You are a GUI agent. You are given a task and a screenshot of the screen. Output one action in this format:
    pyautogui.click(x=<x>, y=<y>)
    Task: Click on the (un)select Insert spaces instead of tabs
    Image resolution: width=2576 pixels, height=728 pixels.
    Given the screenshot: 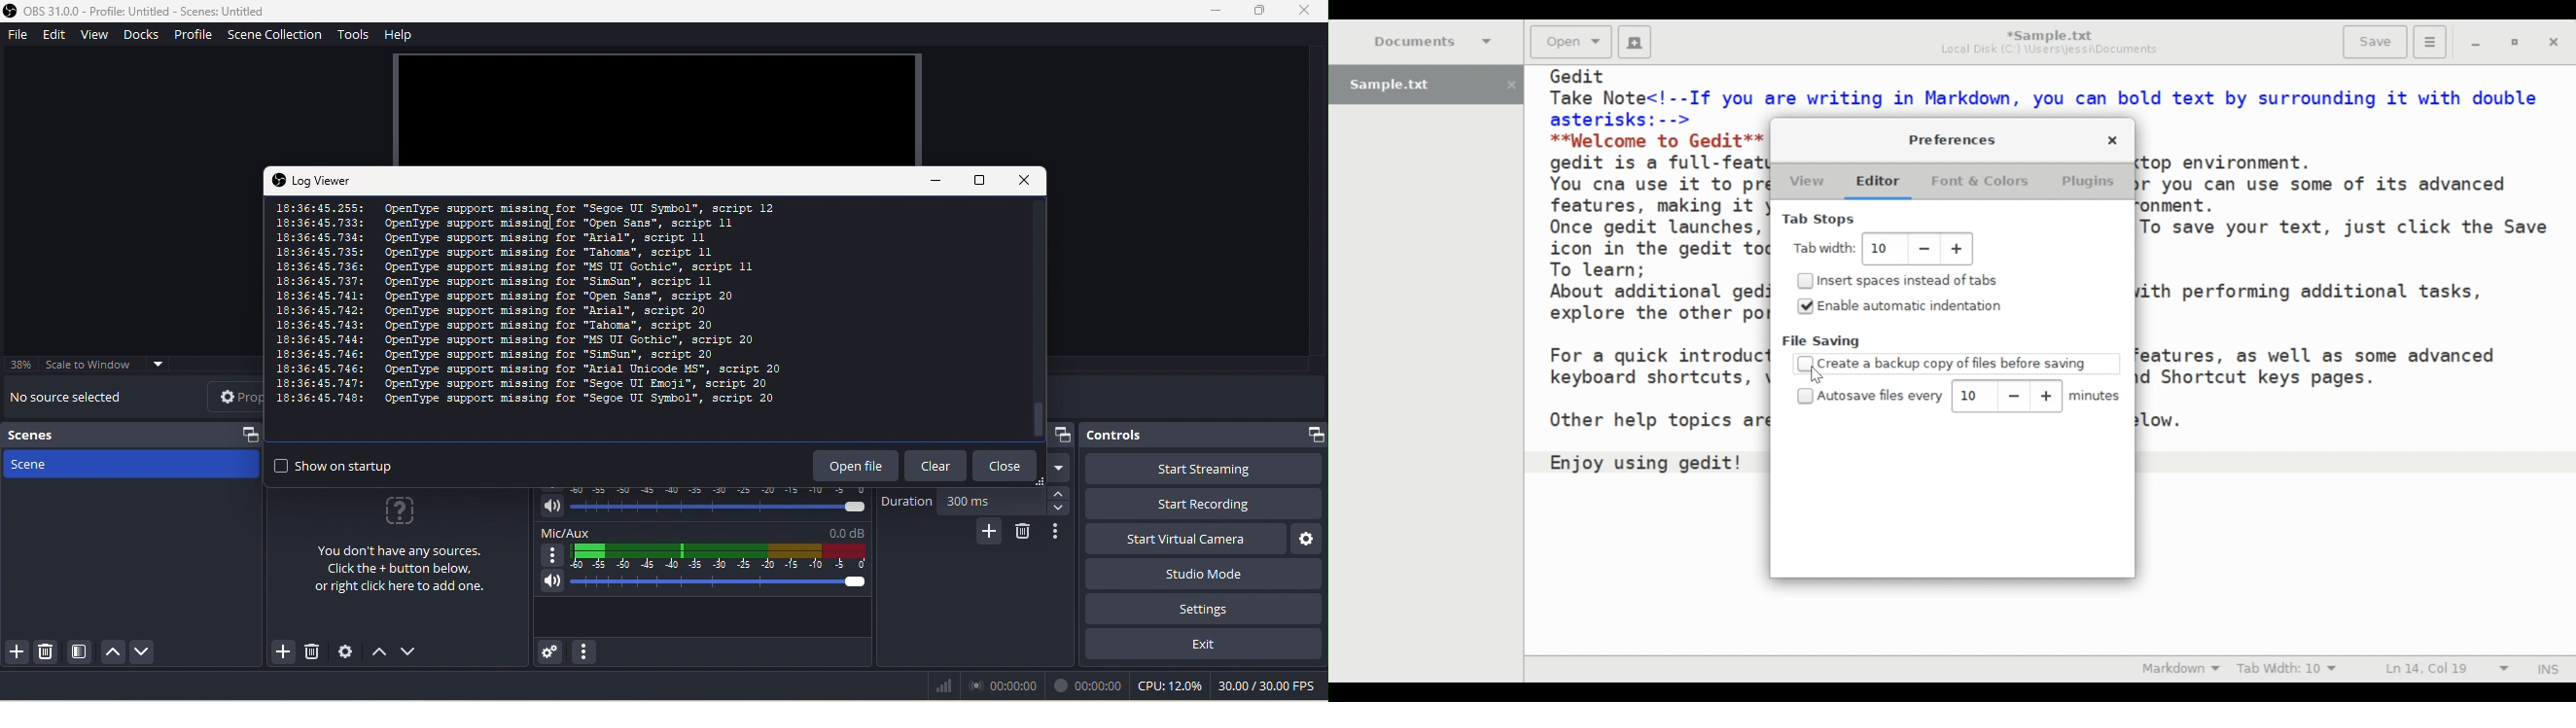 What is the action you would take?
    pyautogui.click(x=1904, y=280)
    